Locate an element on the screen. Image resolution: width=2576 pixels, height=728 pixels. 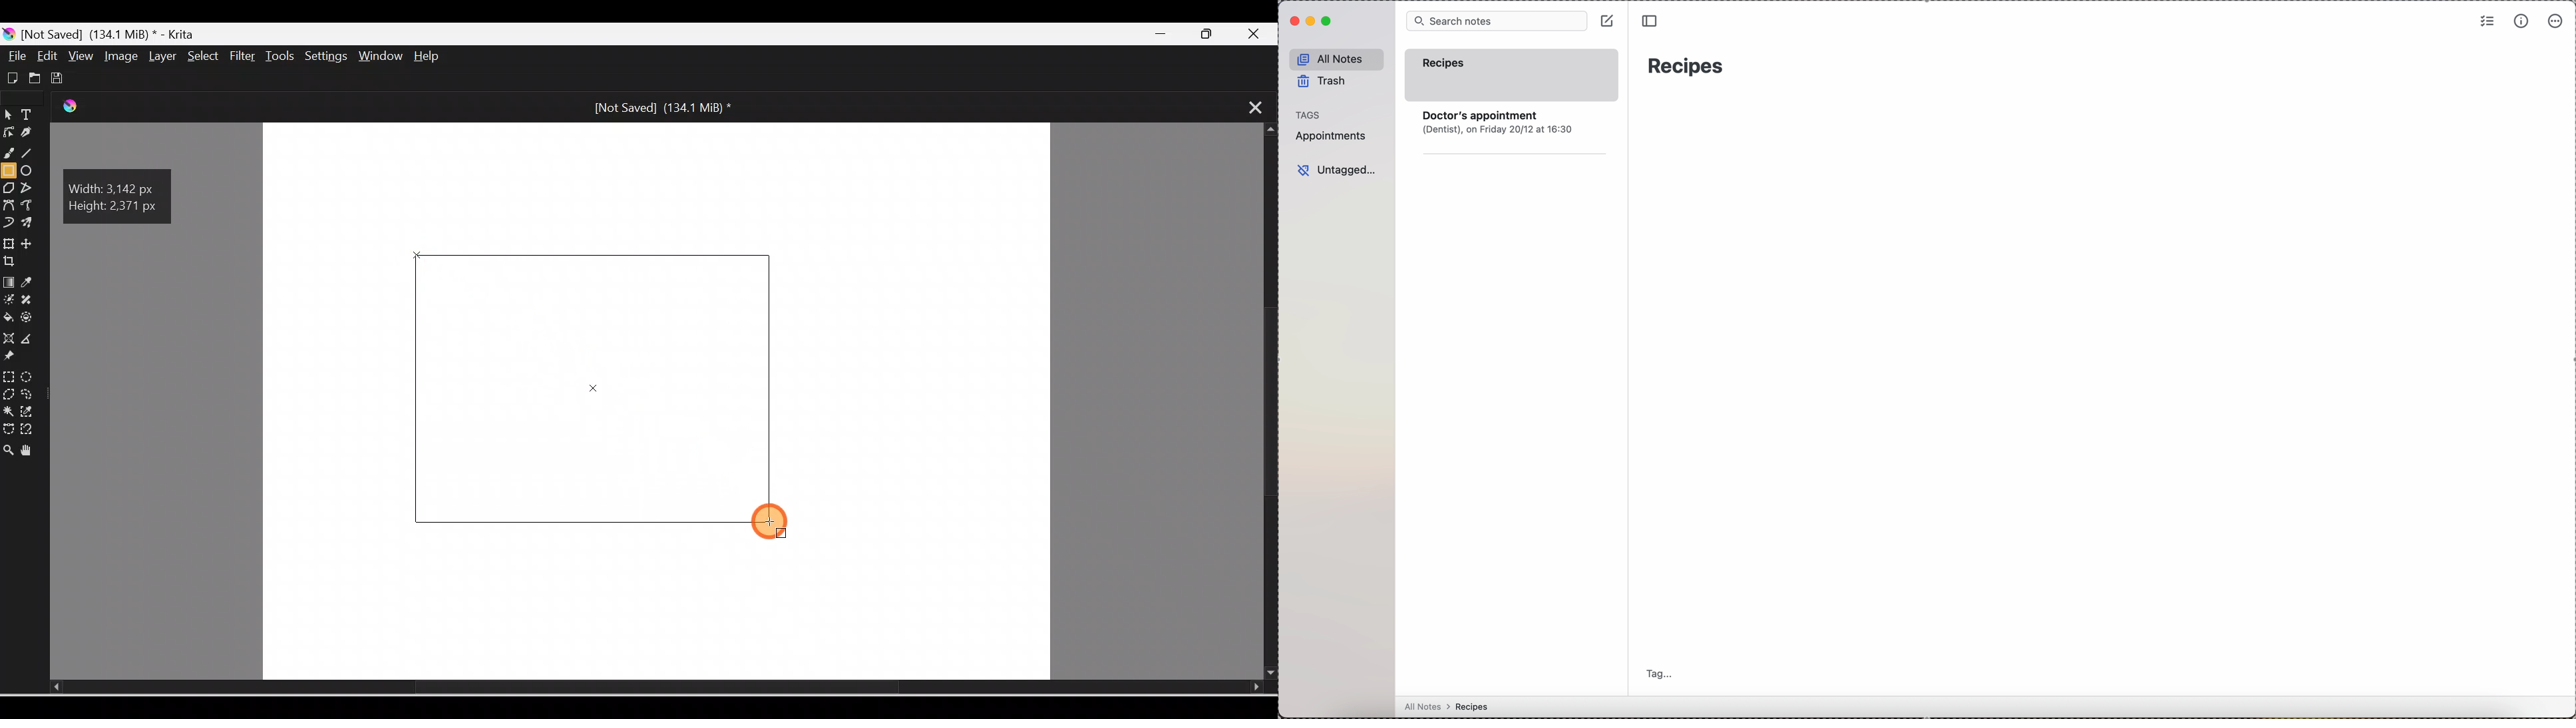
Image is located at coordinates (118, 56).